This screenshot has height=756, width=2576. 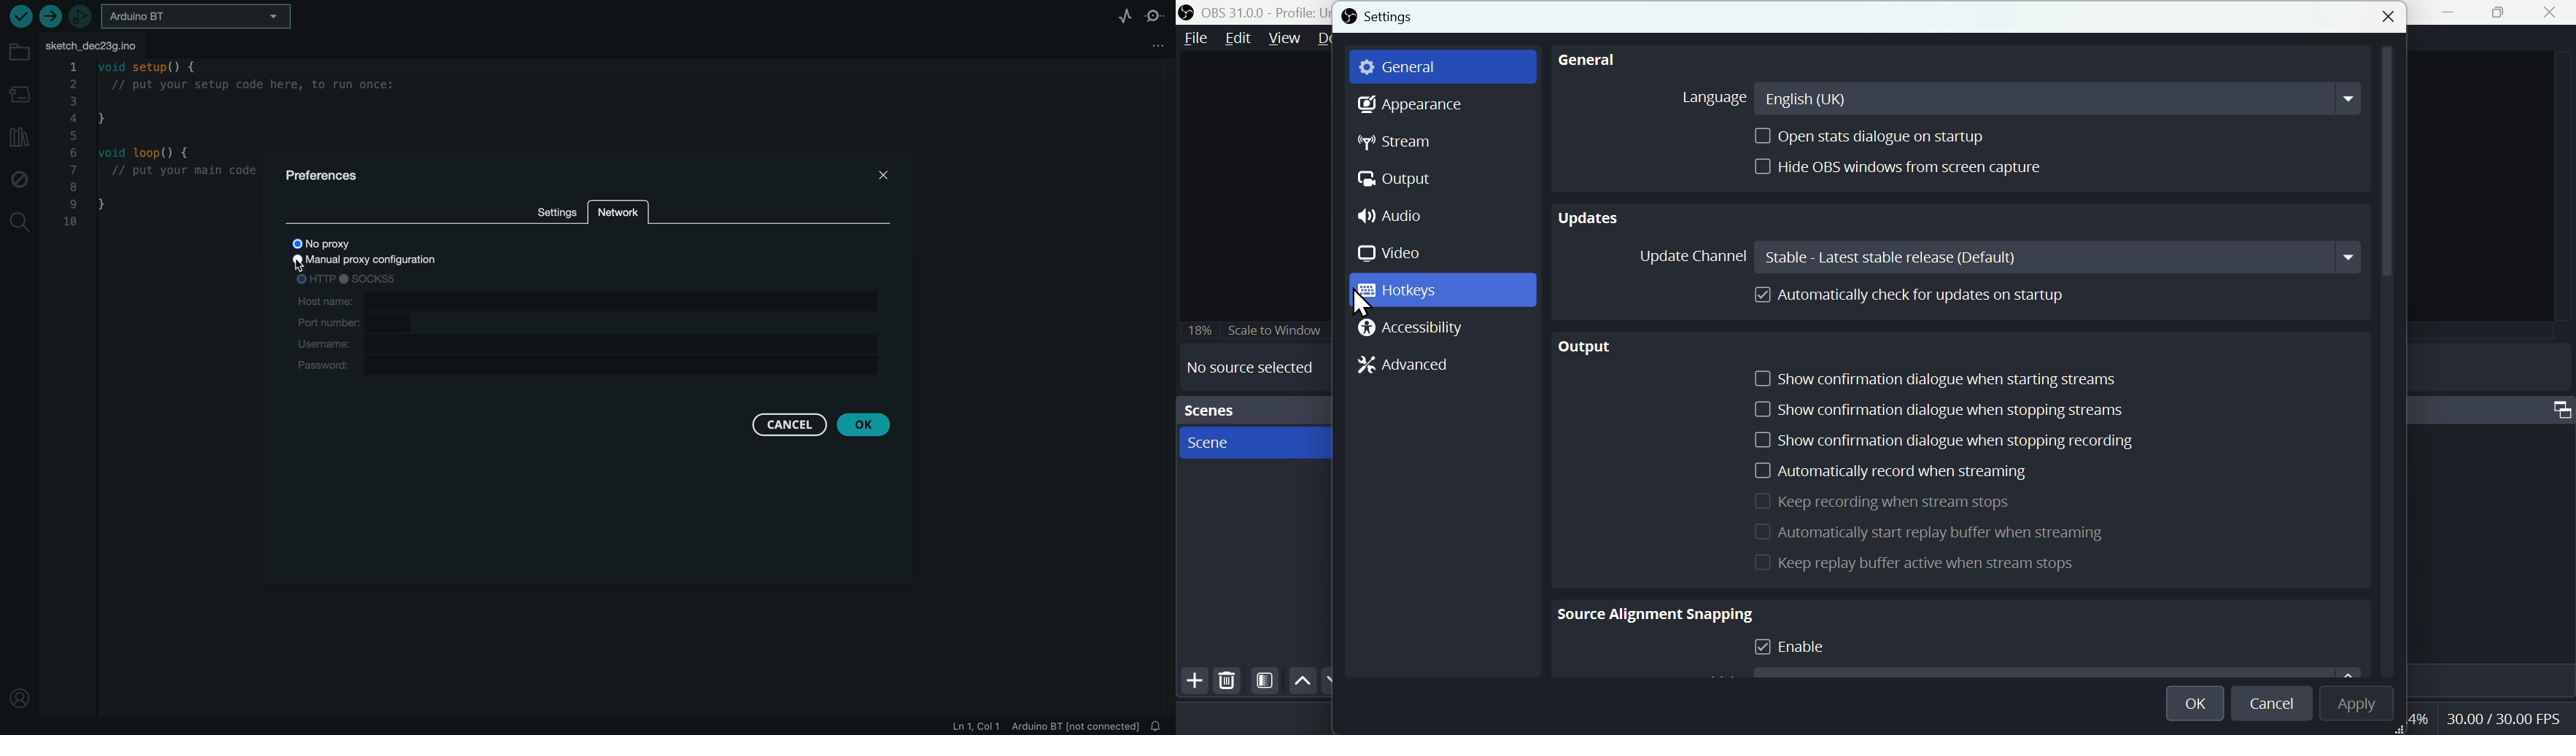 I want to click on scroll bar, so click(x=2391, y=174).